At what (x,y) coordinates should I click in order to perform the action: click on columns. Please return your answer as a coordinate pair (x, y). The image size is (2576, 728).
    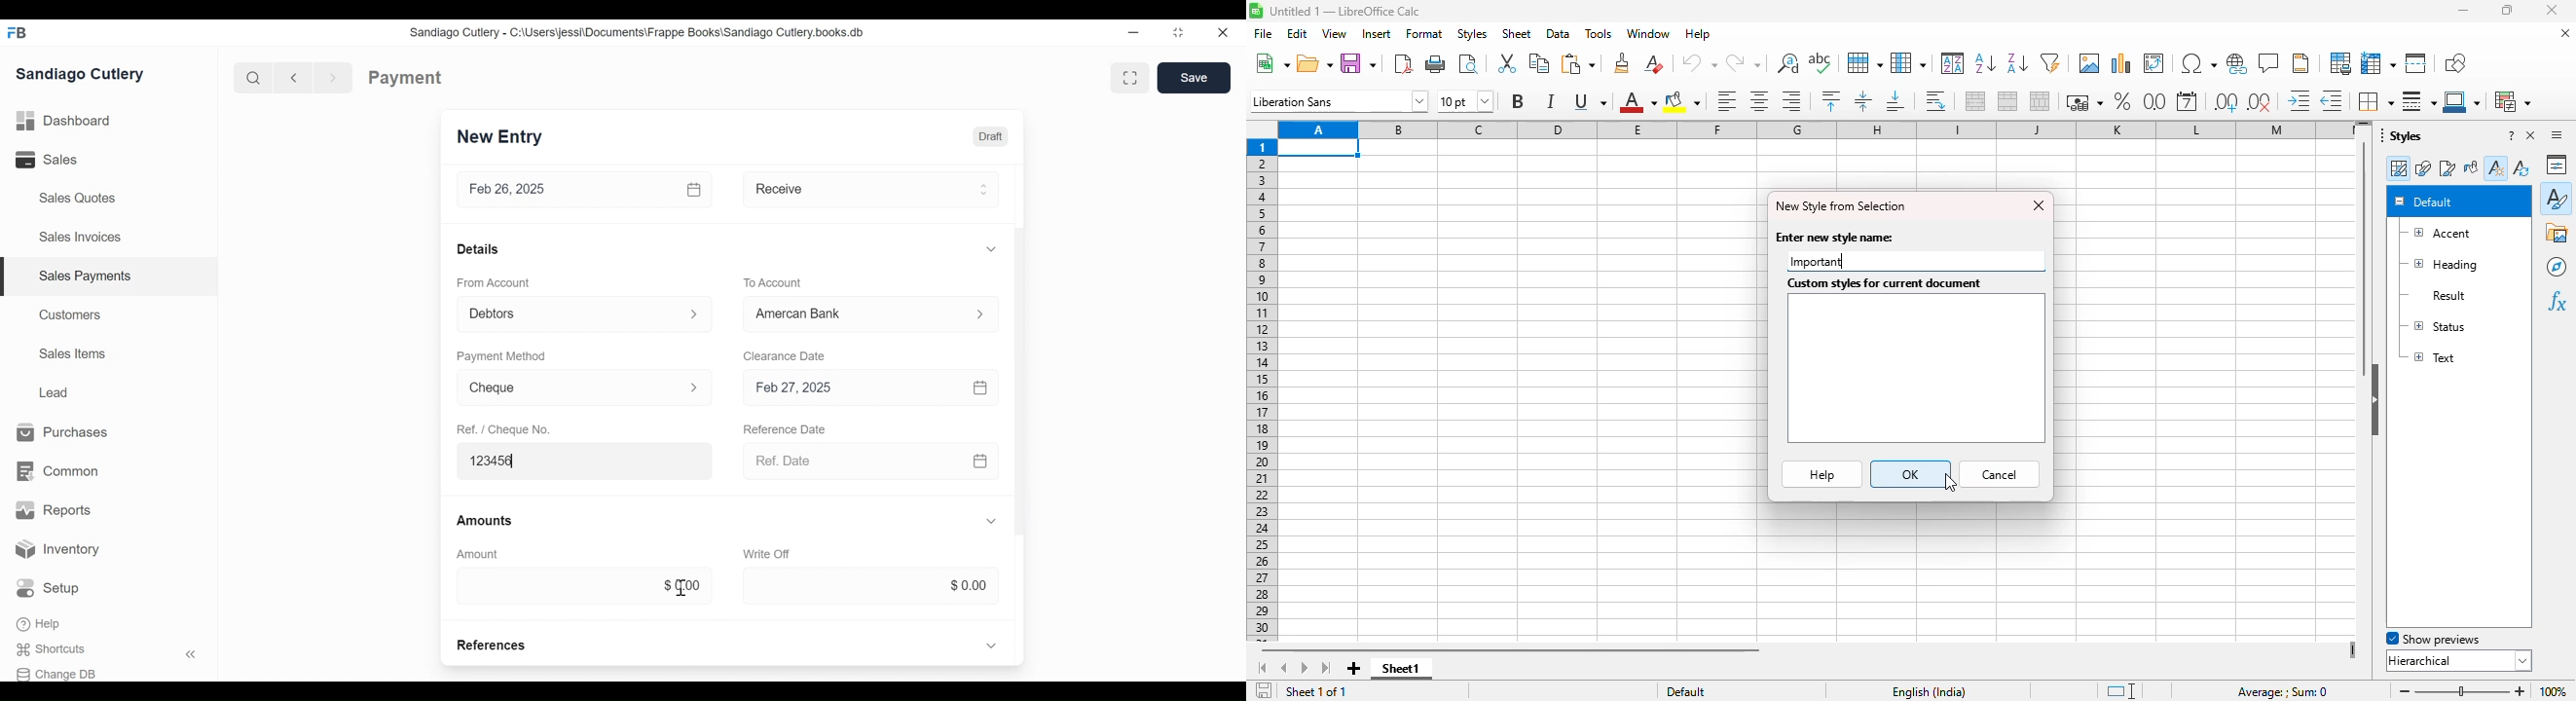
    Looking at the image, I should click on (1812, 129).